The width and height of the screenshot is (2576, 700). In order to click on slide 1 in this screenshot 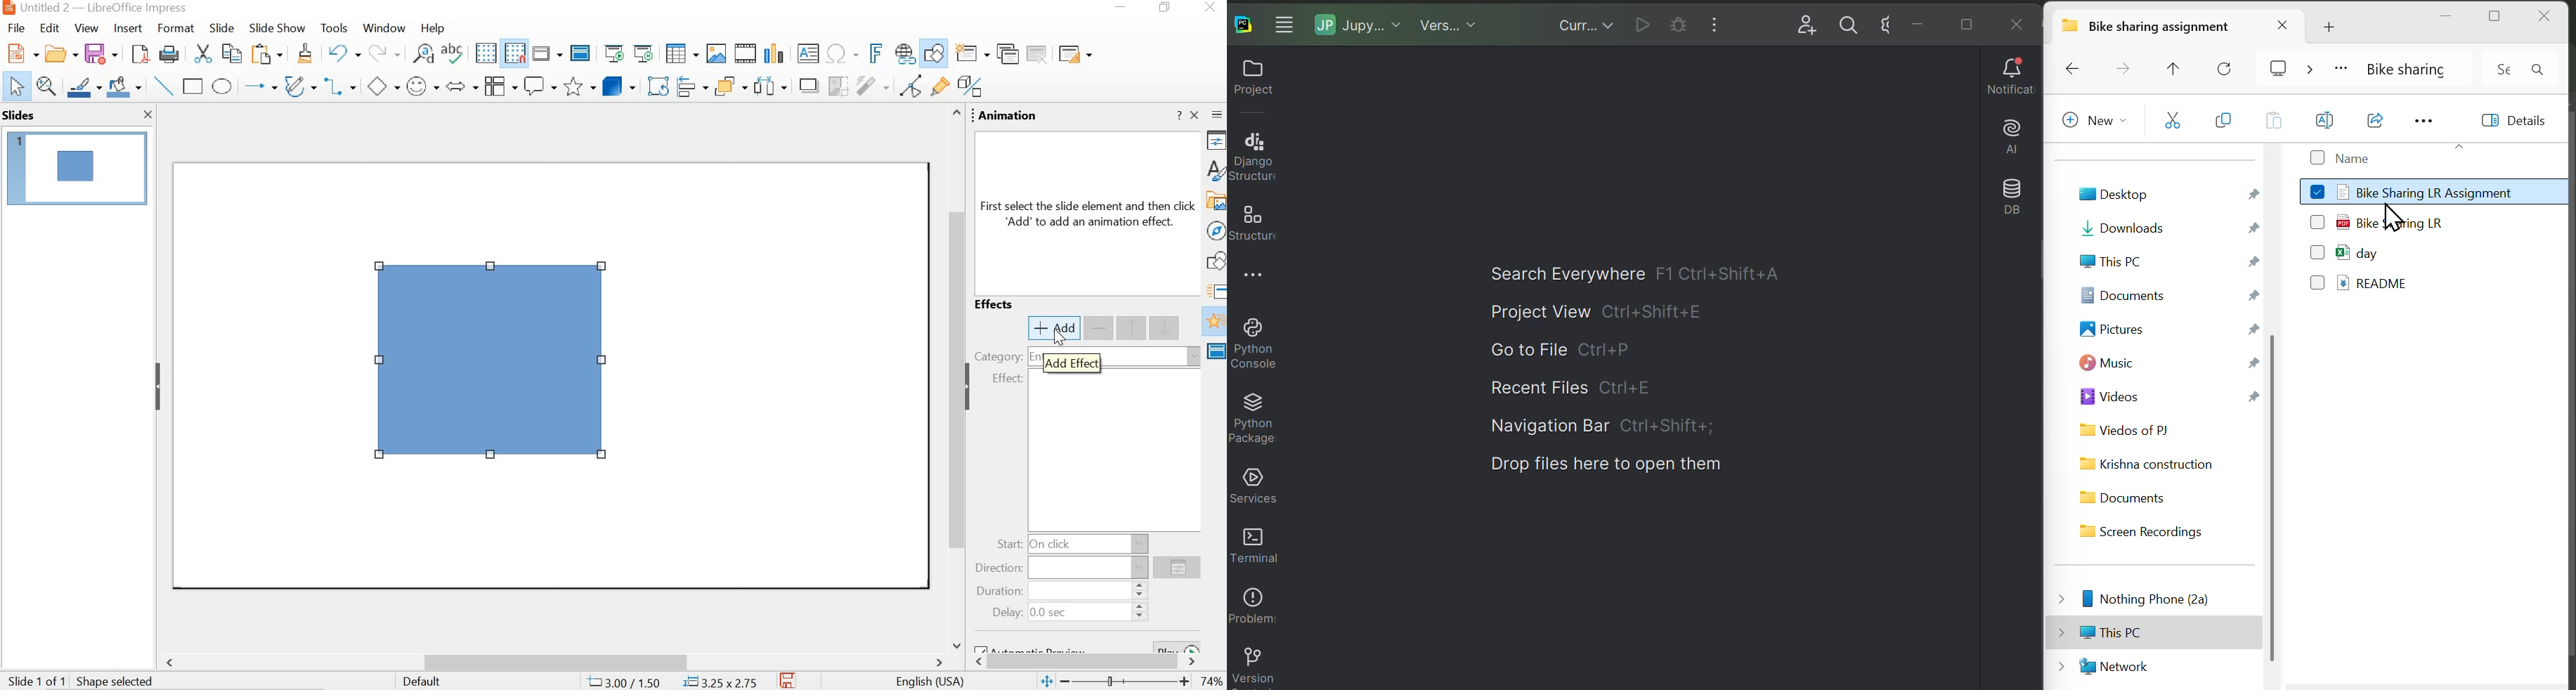, I will do `click(76, 168)`.